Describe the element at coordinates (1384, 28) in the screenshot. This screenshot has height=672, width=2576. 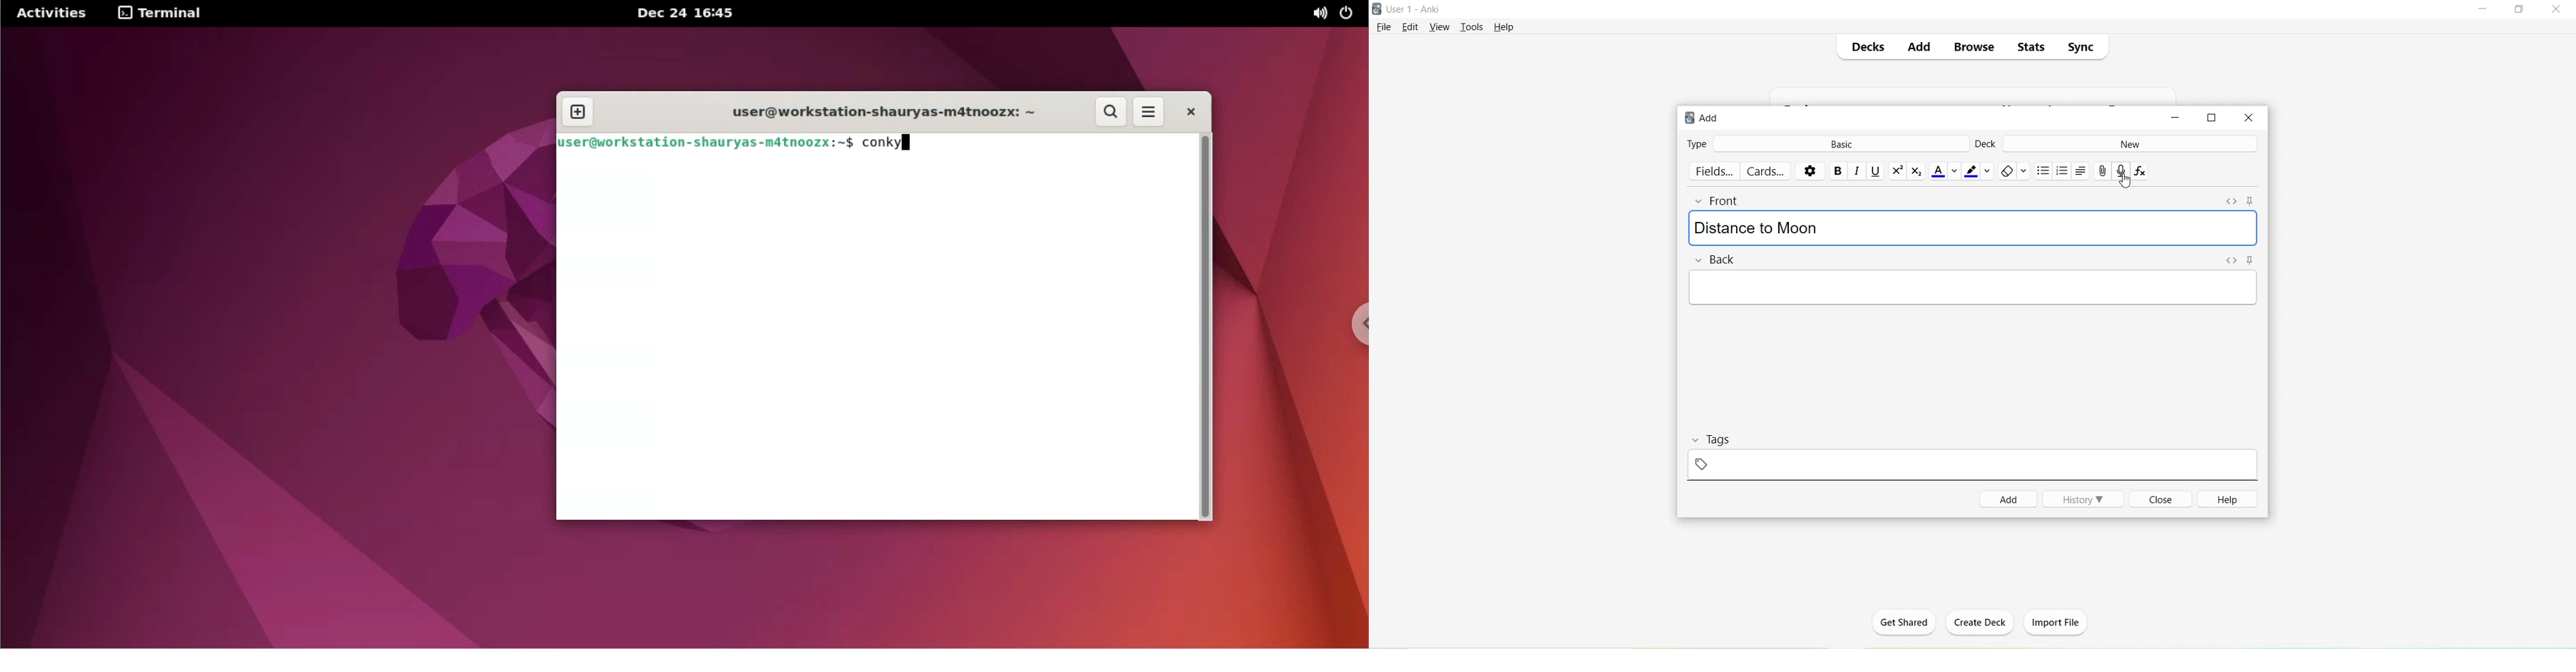
I see `File` at that location.